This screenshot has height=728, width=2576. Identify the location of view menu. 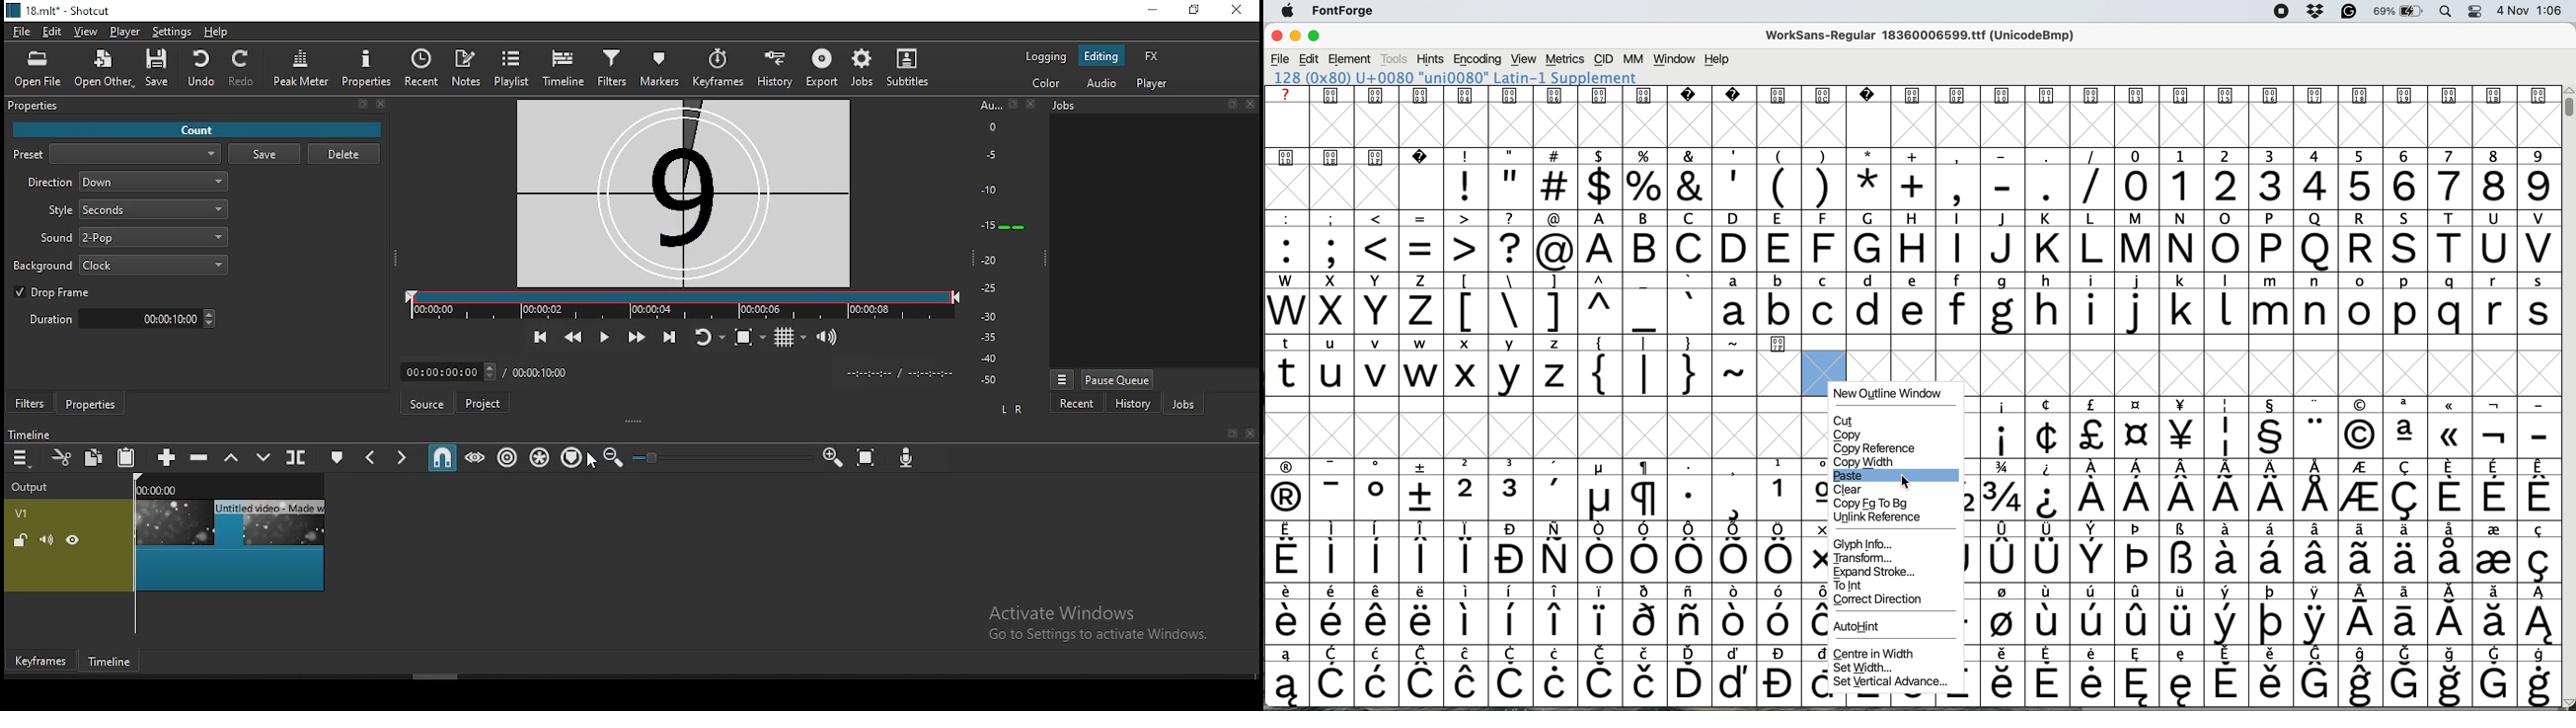
(1061, 376).